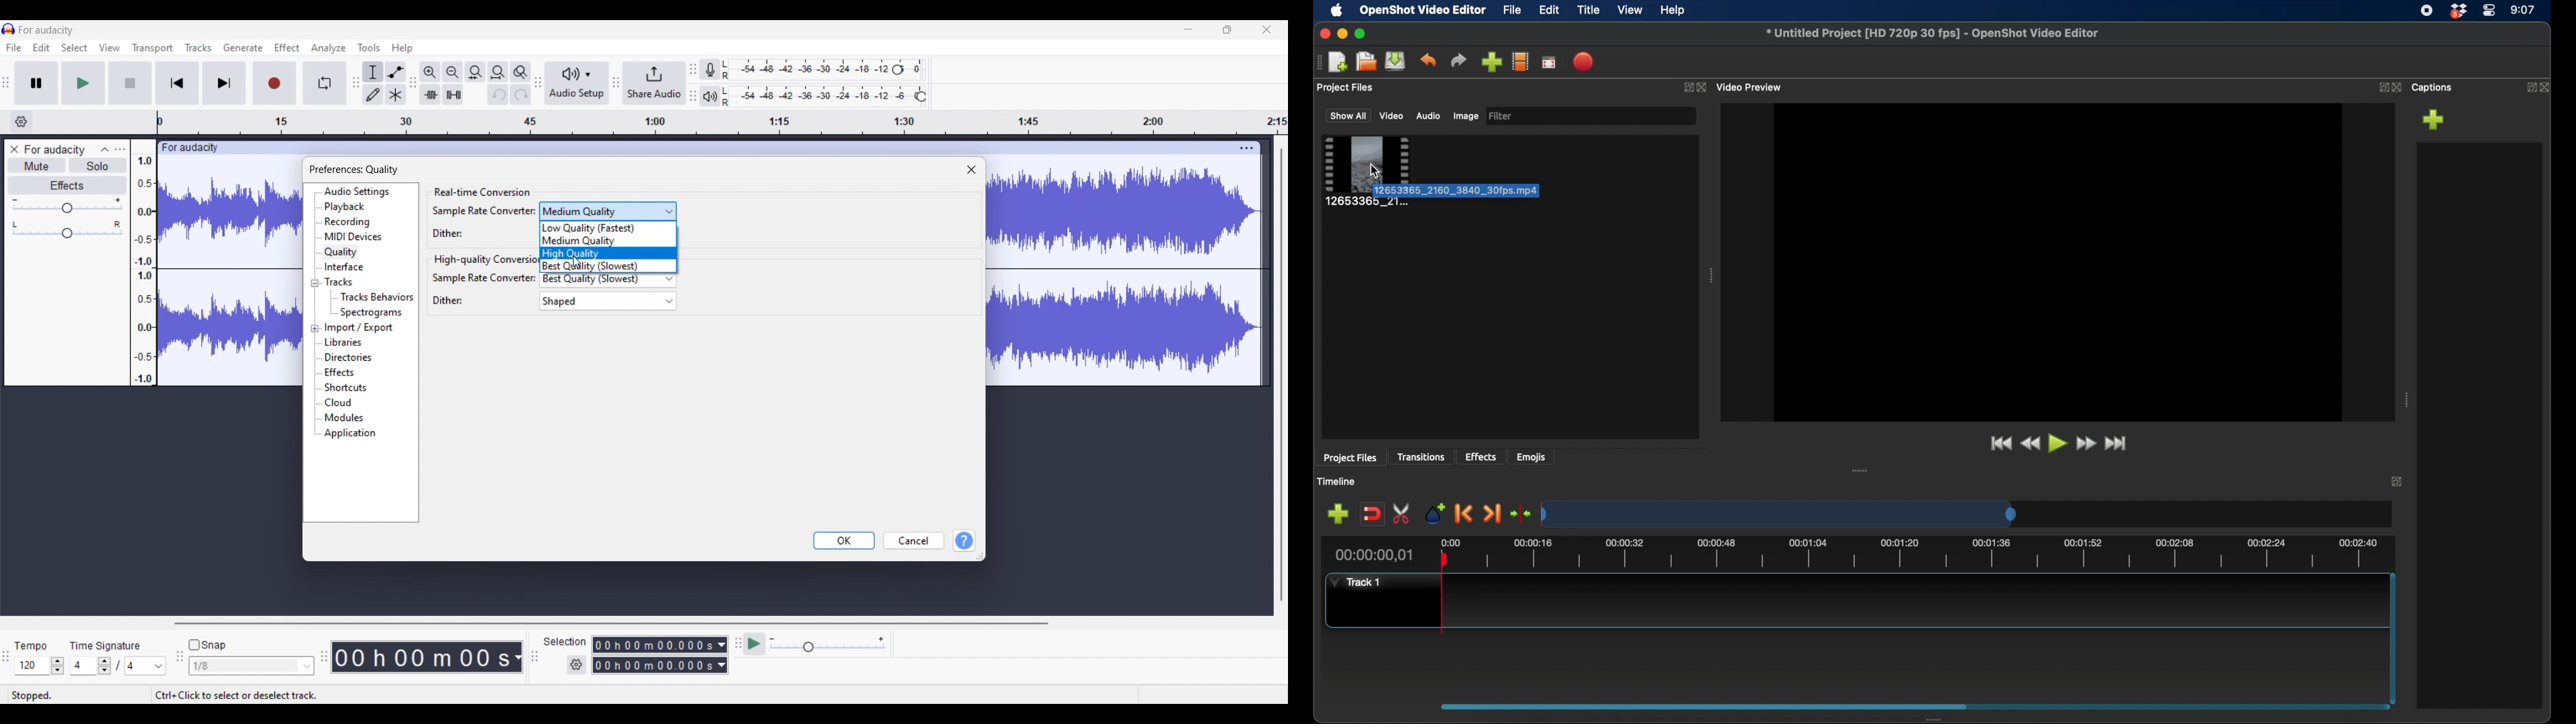 This screenshot has height=728, width=2576. Describe the element at coordinates (14, 48) in the screenshot. I see `File menu` at that location.